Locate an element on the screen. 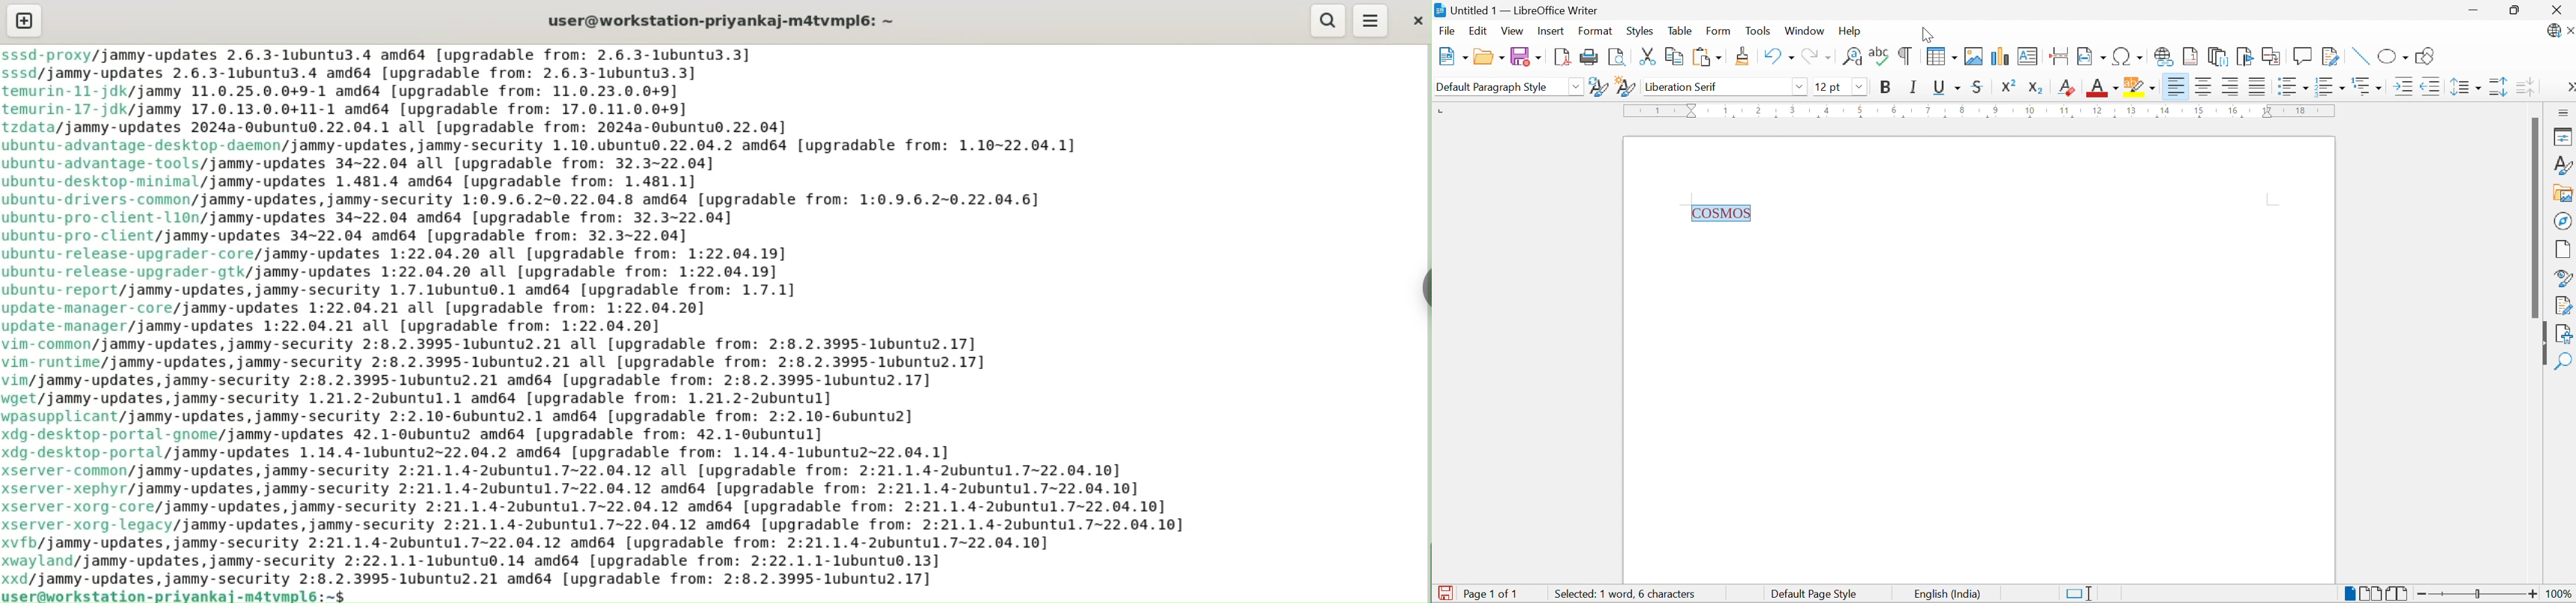  Align Left is located at coordinates (2231, 87).